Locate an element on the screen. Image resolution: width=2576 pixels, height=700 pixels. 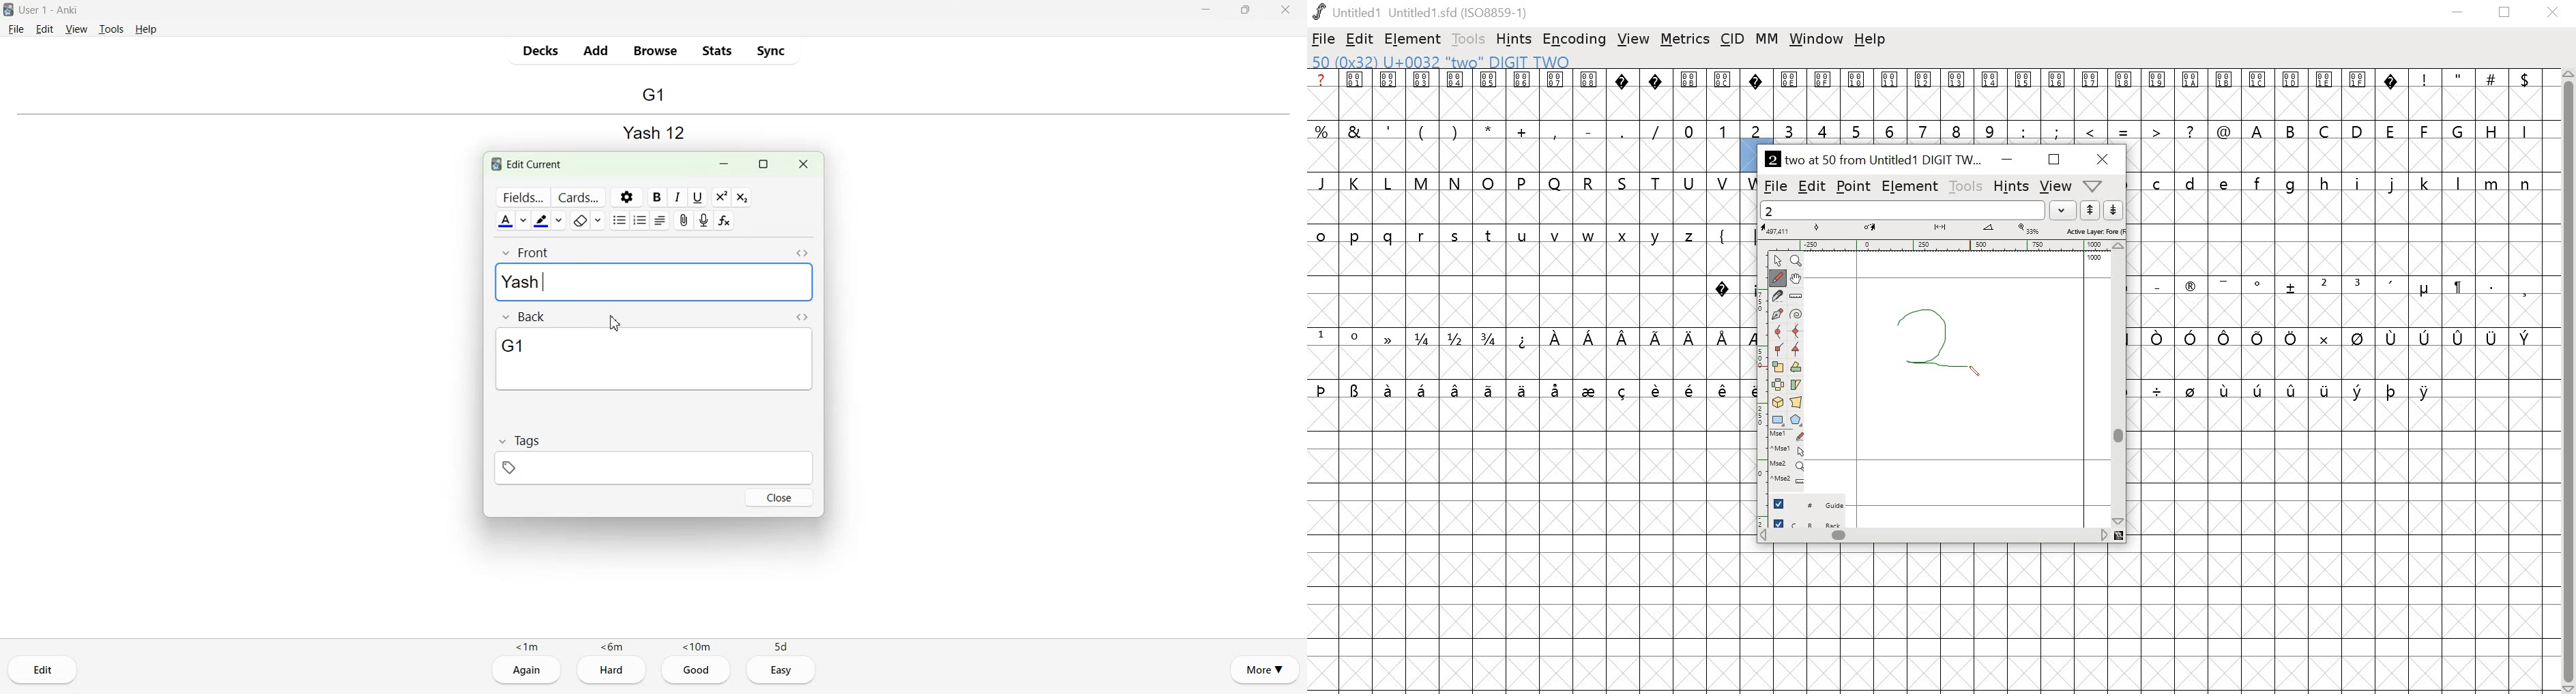
Close is located at coordinates (780, 497).